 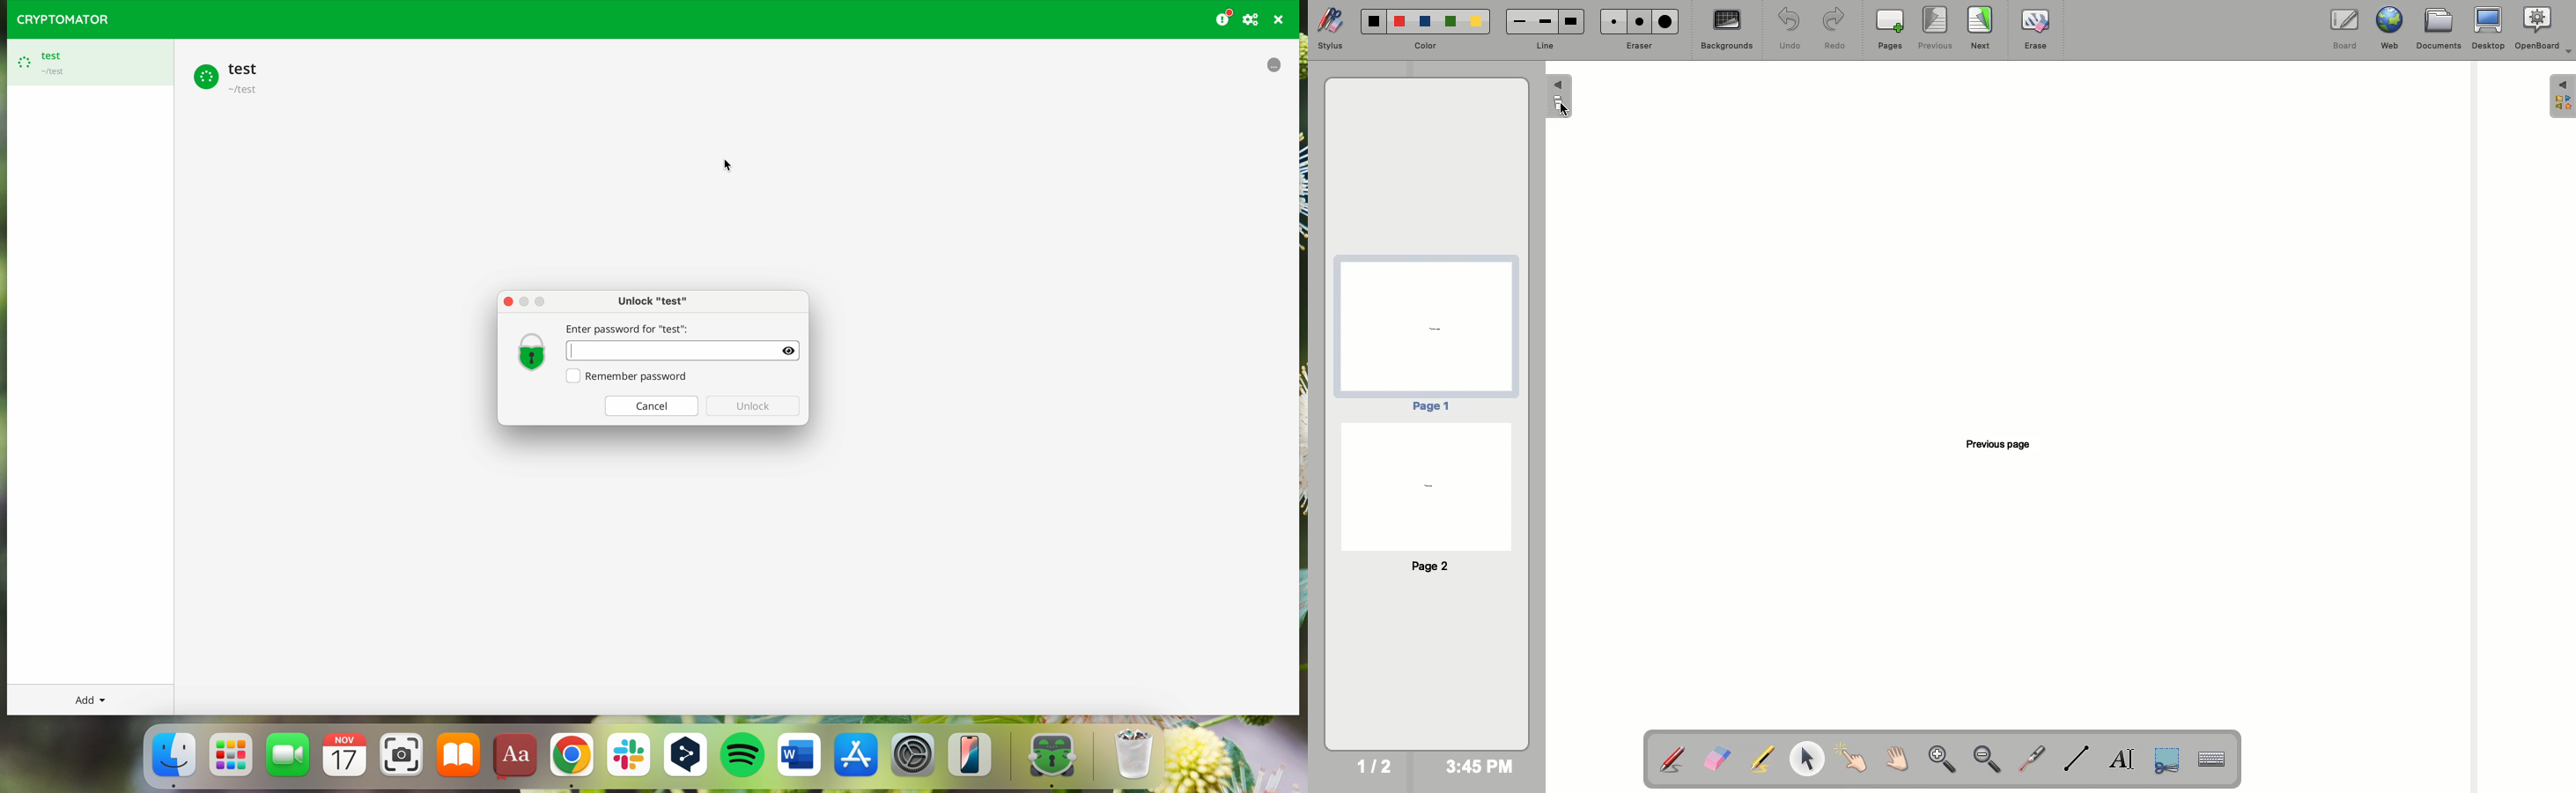 What do you see at coordinates (858, 758) in the screenshot?
I see `Appstore` at bounding box center [858, 758].